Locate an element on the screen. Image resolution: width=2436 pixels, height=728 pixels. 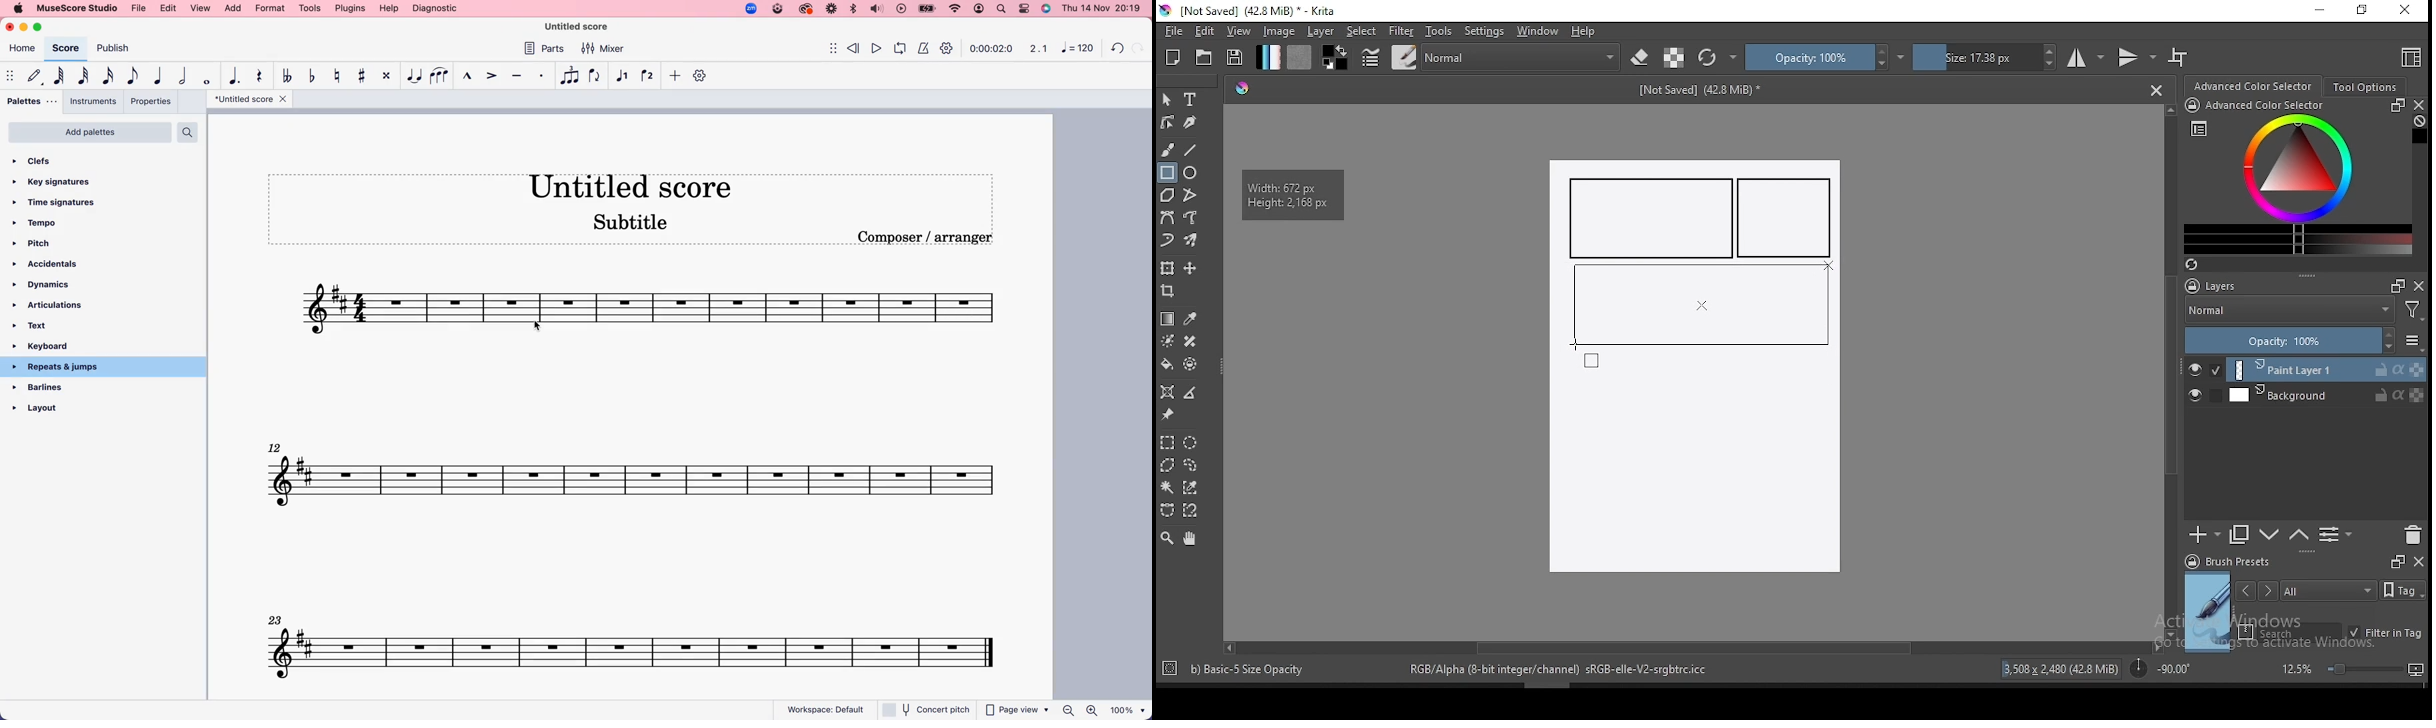
icon and file name is located at coordinates (1251, 11).